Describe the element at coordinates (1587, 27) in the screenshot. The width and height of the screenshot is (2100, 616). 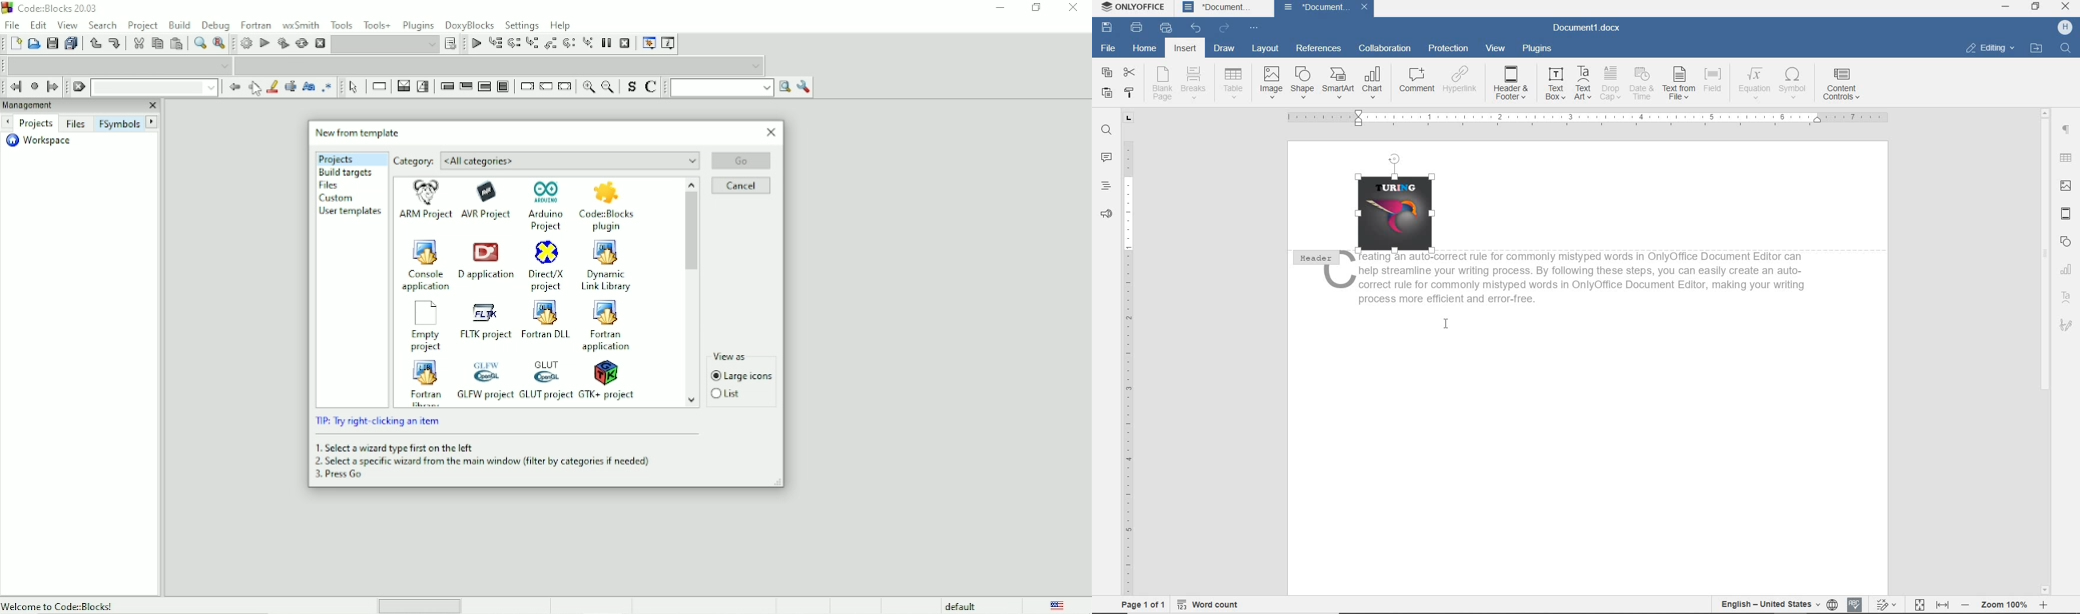
I see `DOCUMENT .docx` at that location.